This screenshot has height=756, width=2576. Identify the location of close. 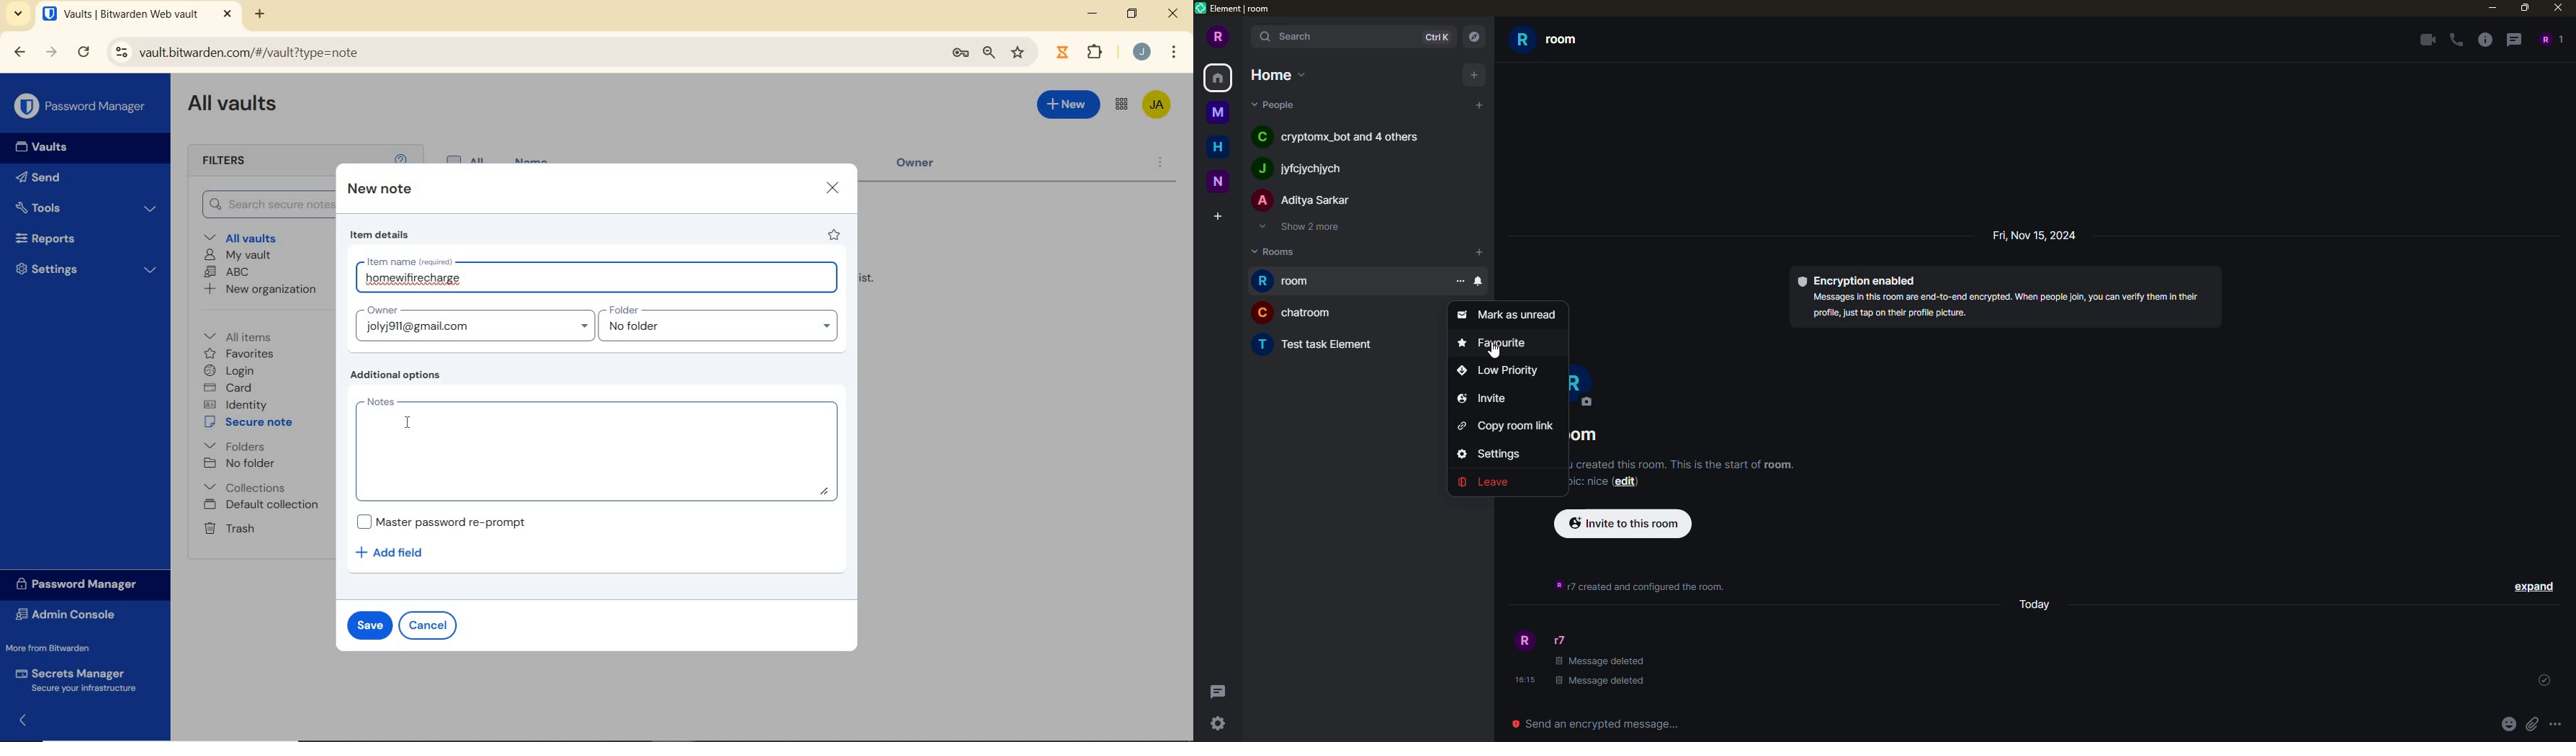
(1173, 13).